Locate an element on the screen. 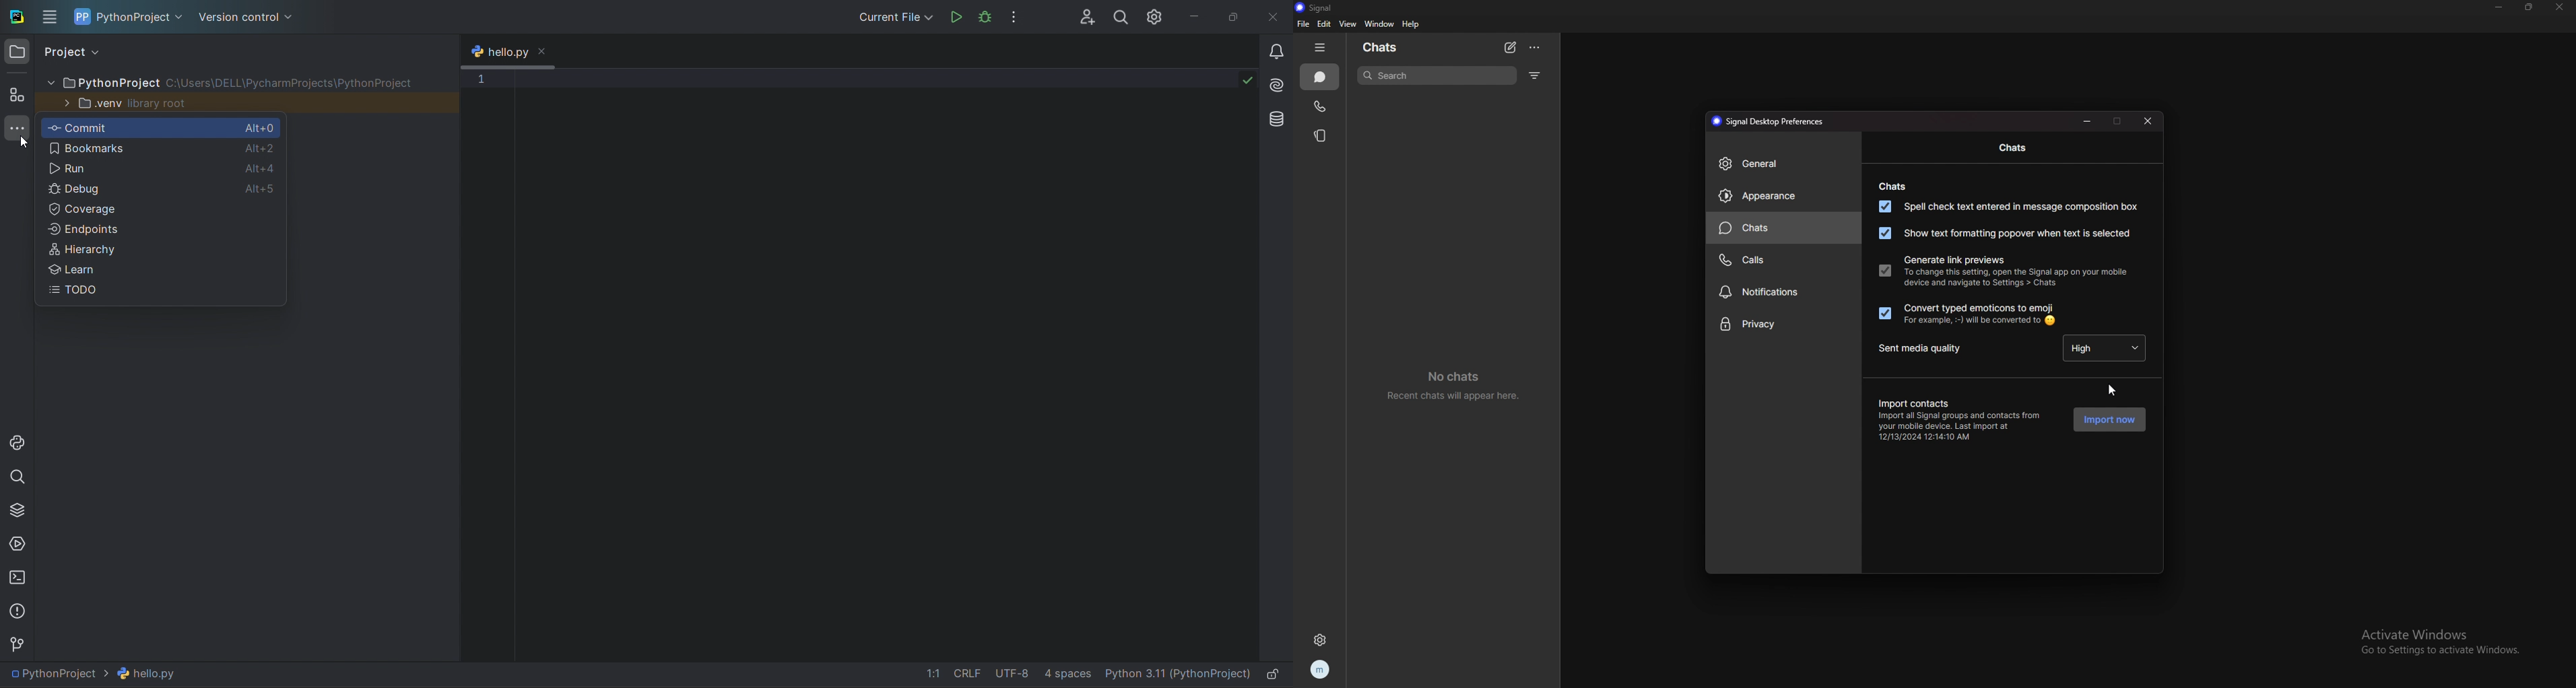 This screenshot has width=2576, height=700. options is located at coordinates (1536, 47).